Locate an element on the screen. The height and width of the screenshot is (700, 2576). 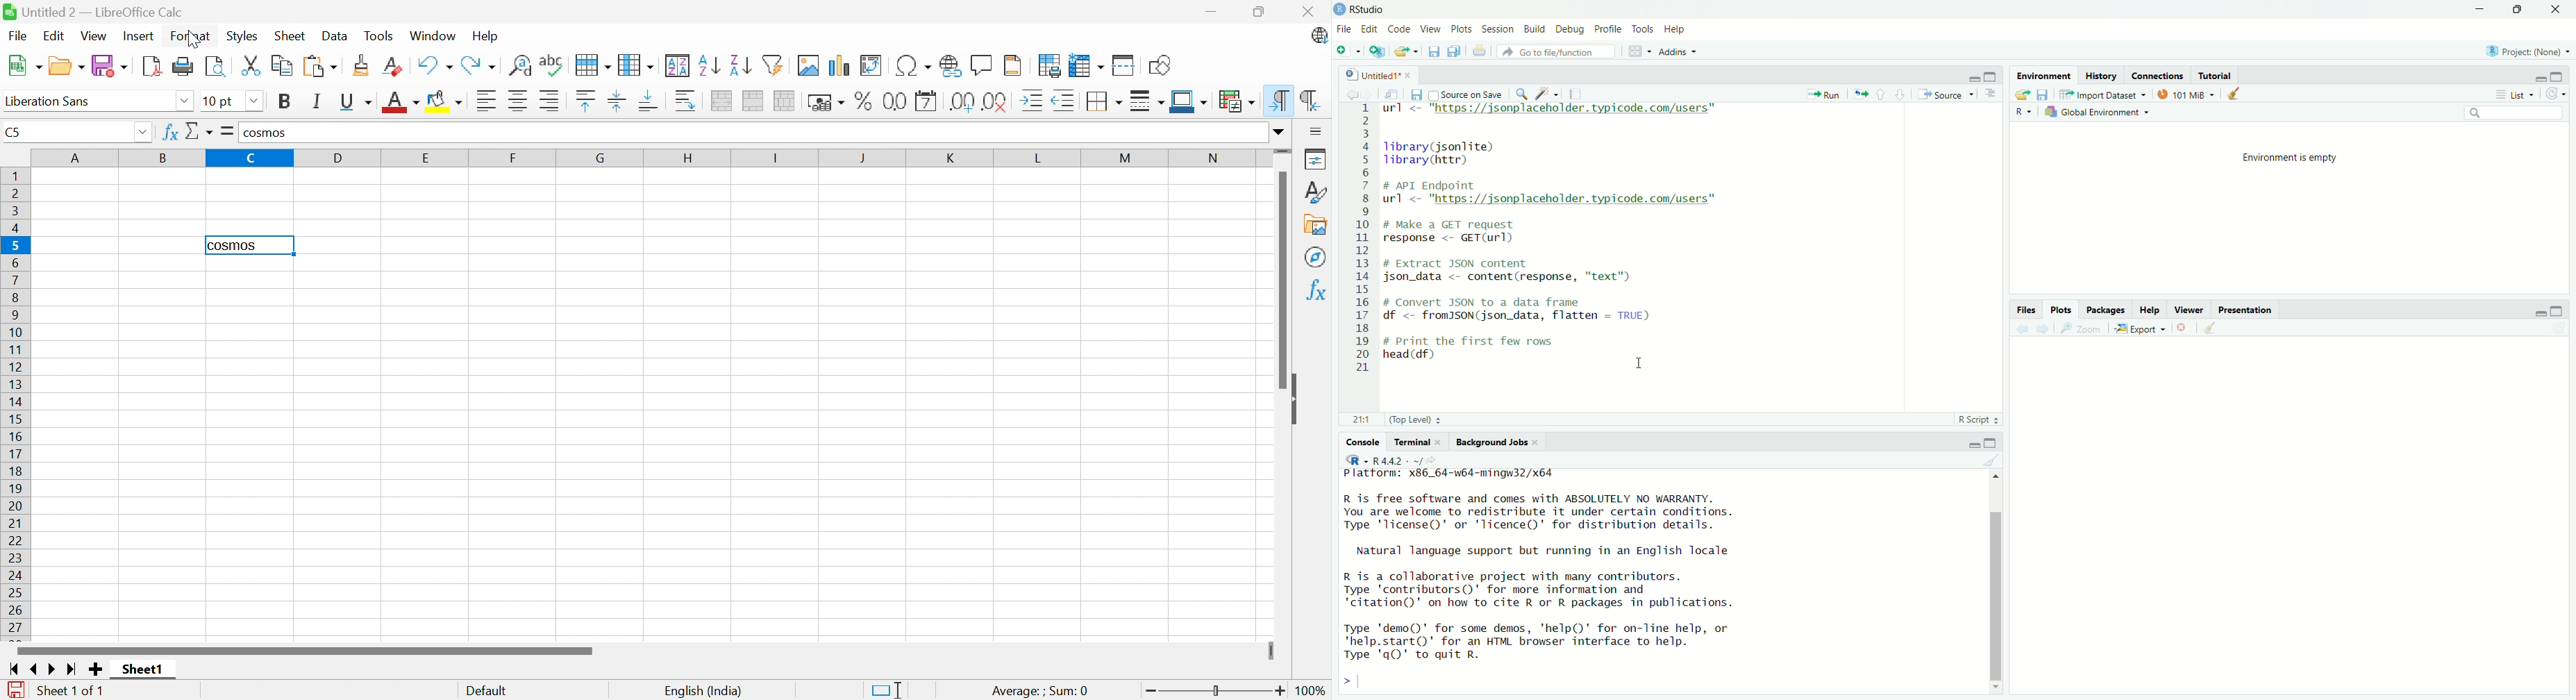
Go to file/function is located at coordinates (1560, 51).